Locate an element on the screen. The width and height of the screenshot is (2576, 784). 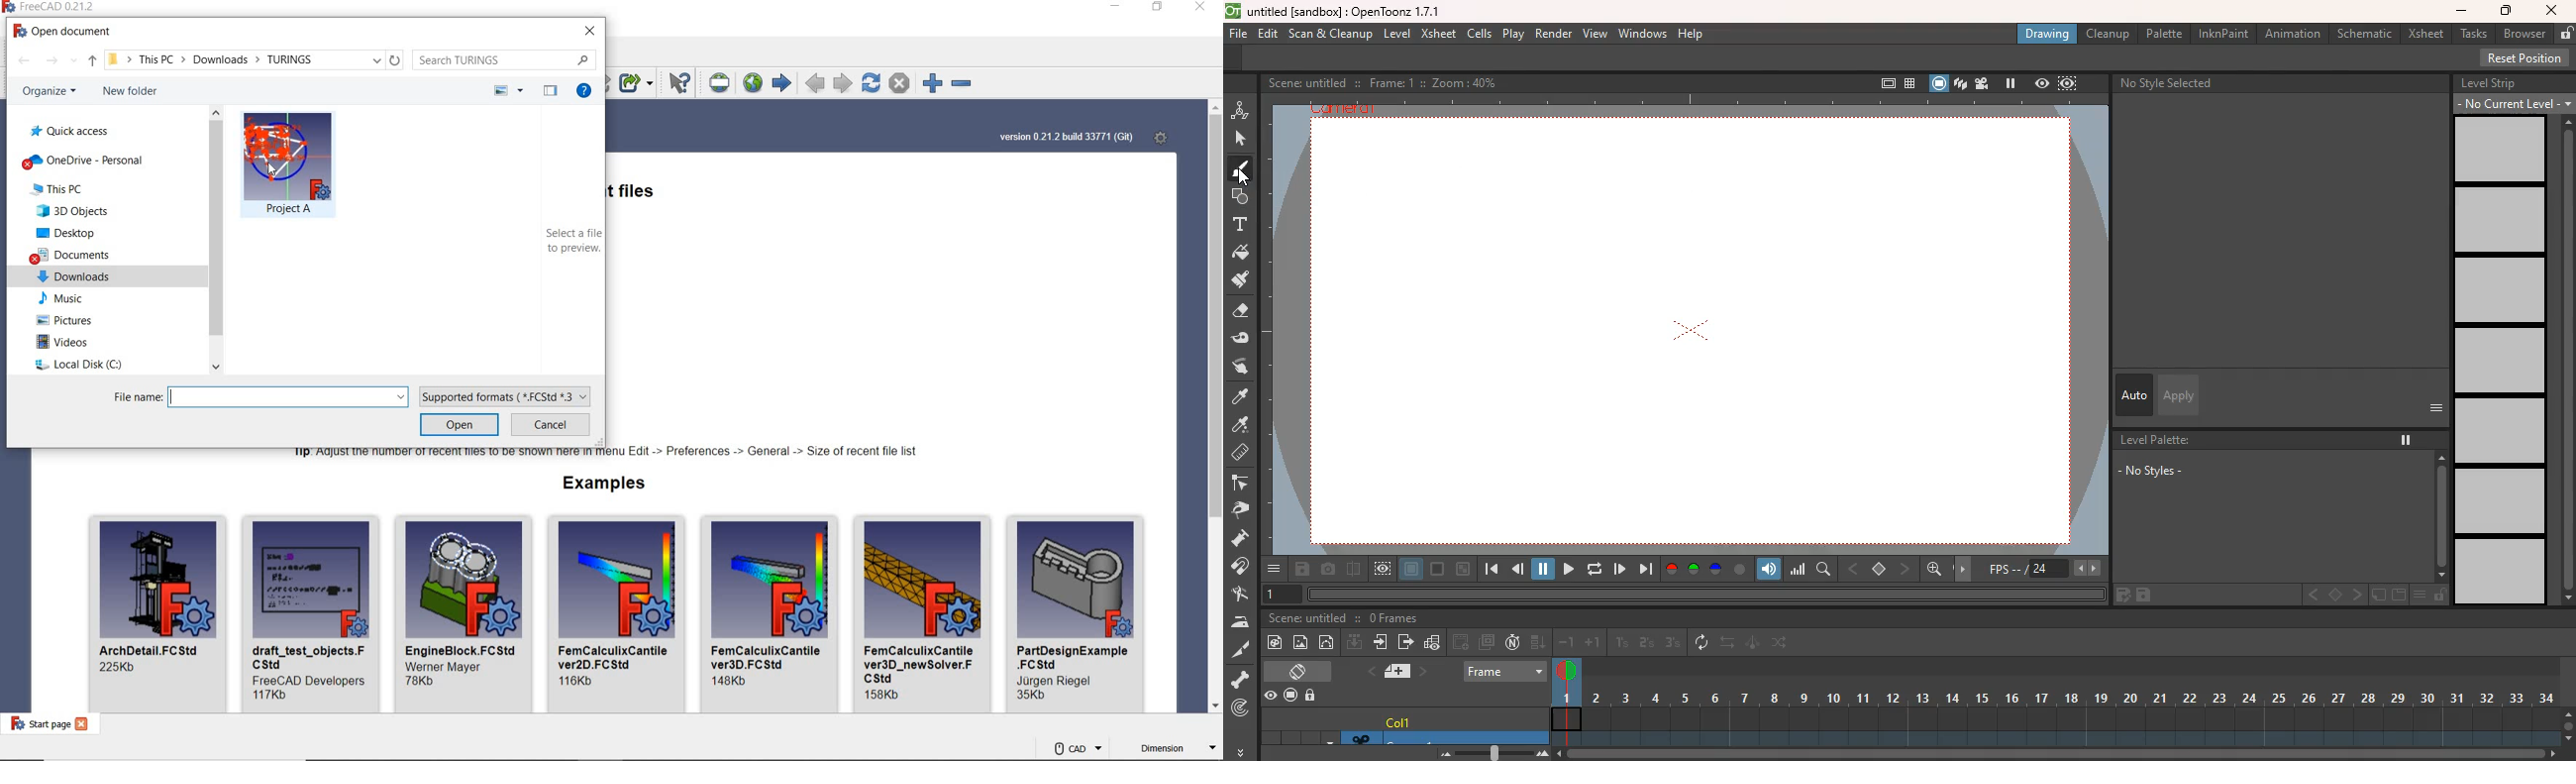
WHAT'S THIS? is located at coordinates (681, 85).